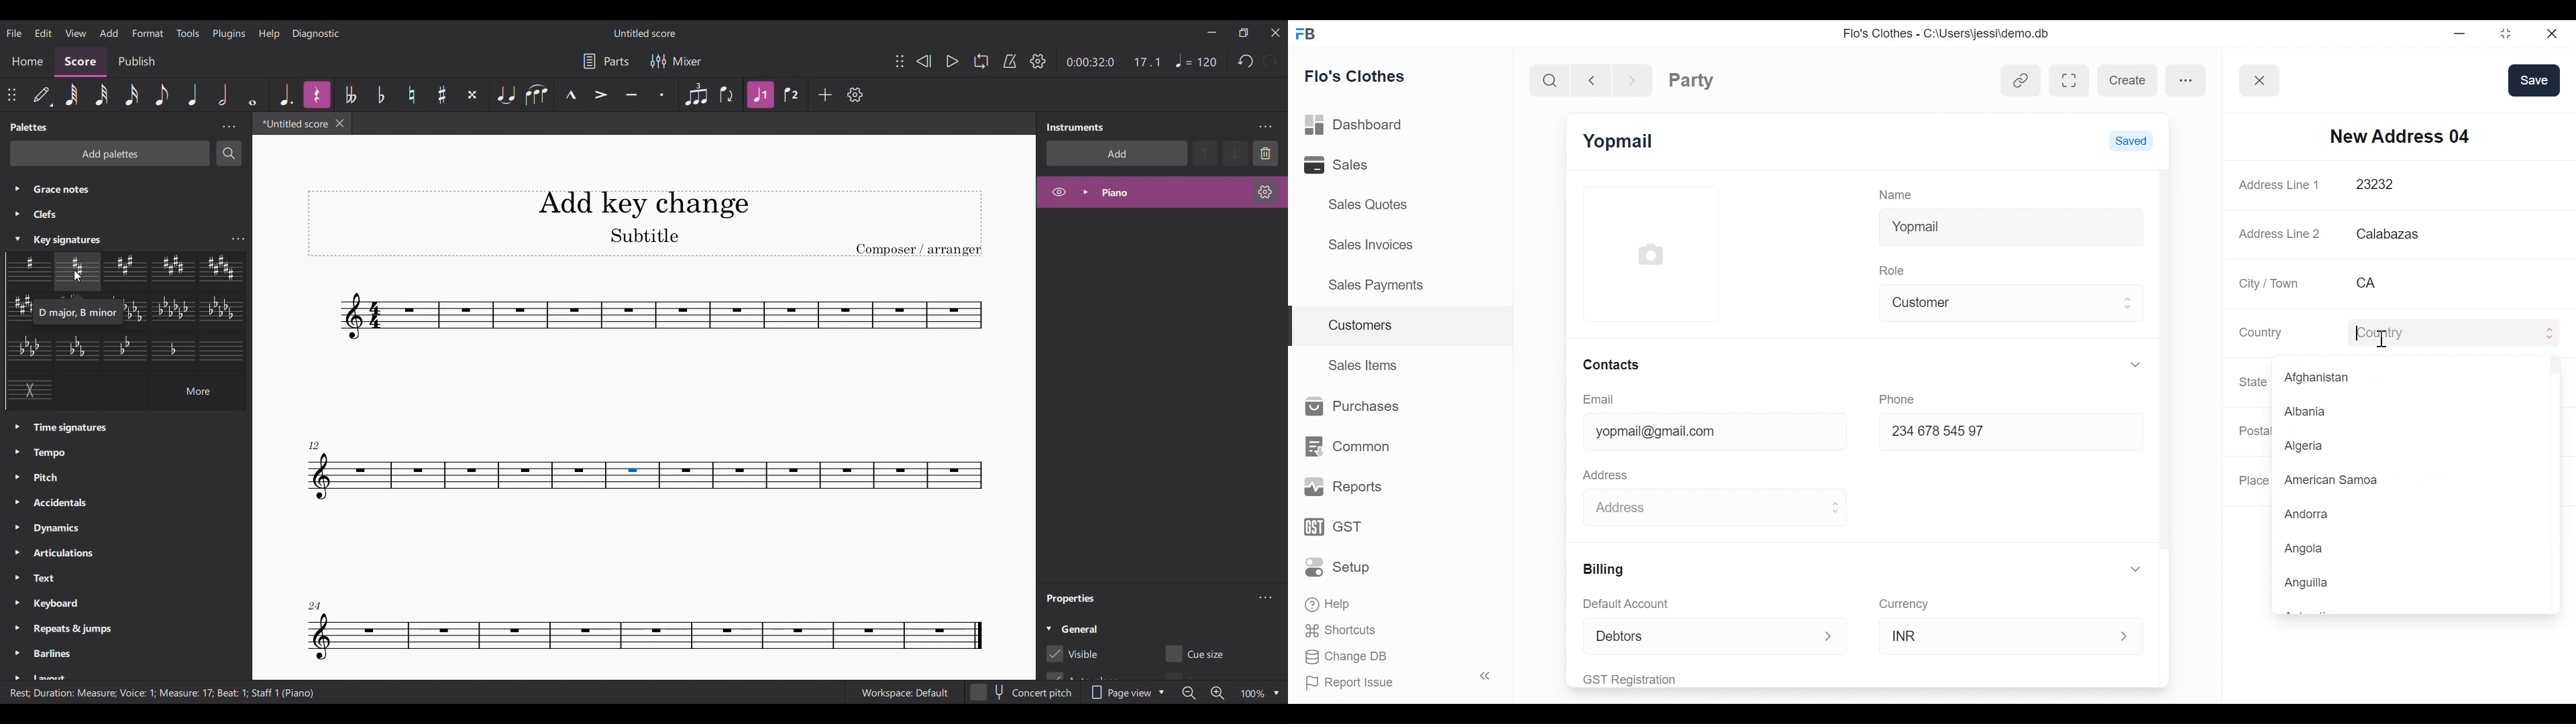  What do you see at coordinates (2550, 33) in the screenshot?
I see `Close` at bounding box center [2550, 33].